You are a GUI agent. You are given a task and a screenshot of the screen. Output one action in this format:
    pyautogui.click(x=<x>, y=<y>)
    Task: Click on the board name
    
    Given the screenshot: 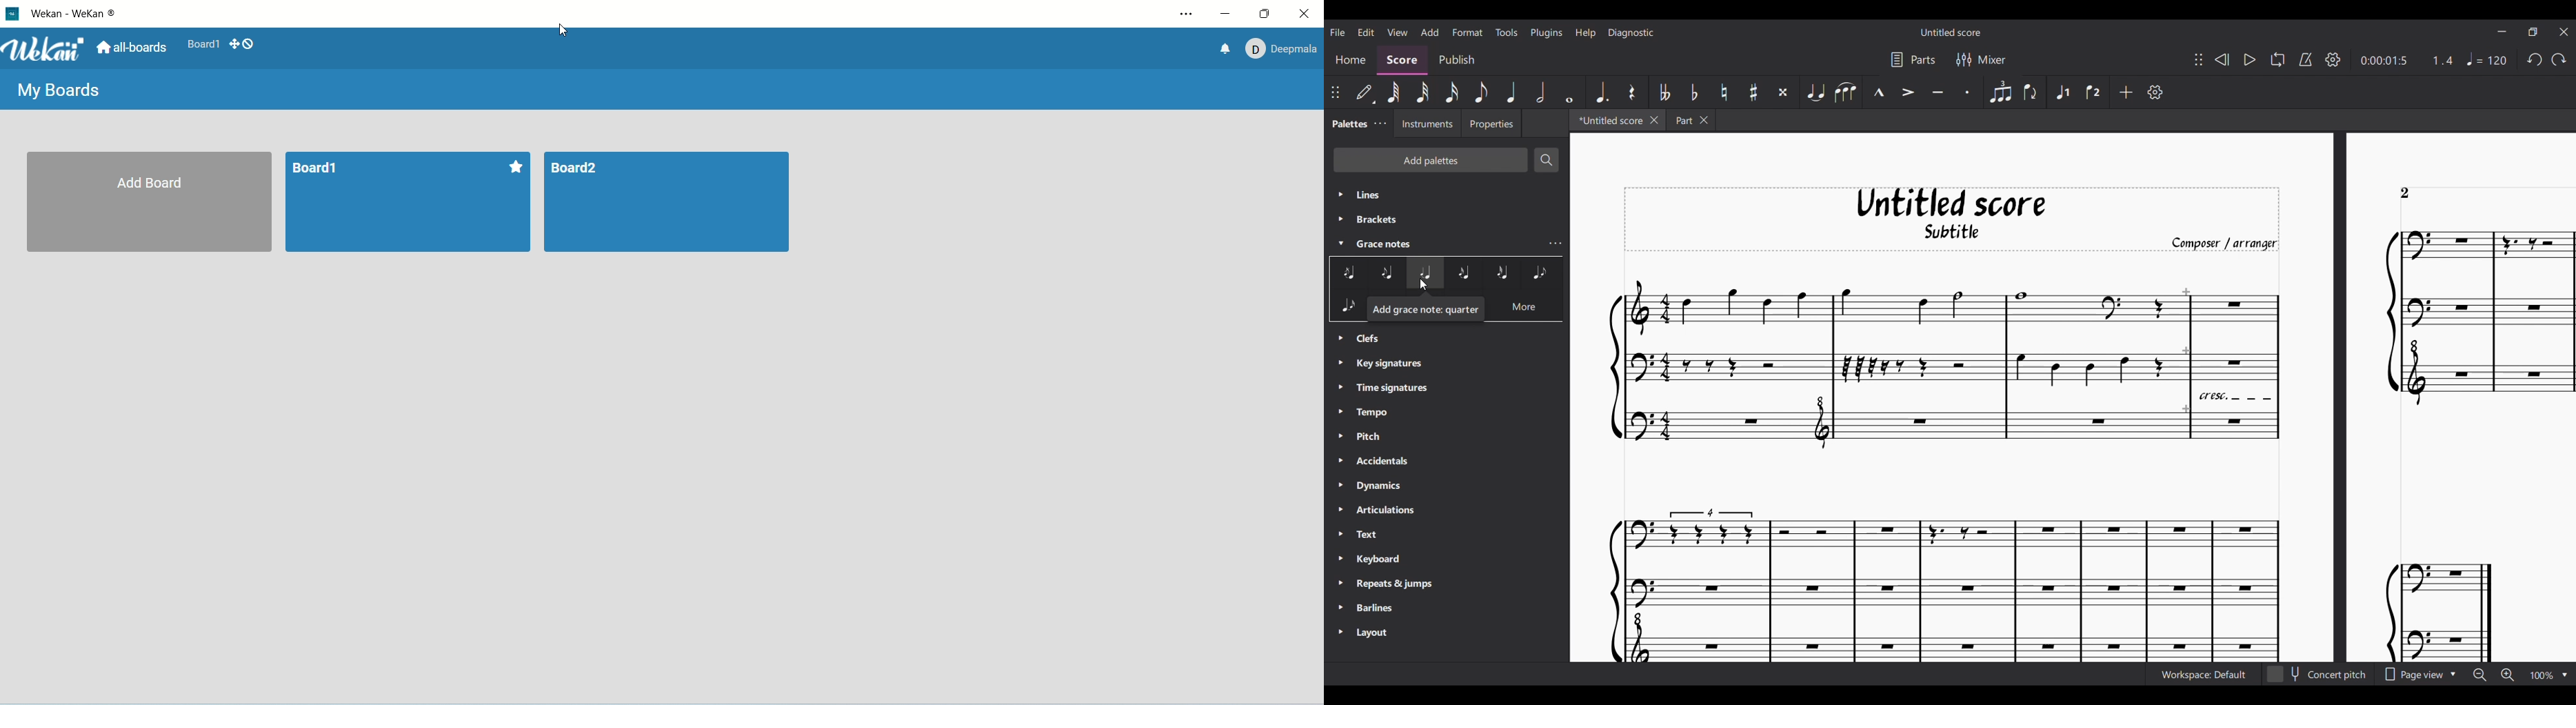 What is the action you would take?
    pyautogui.click(x=314, y=168)
    